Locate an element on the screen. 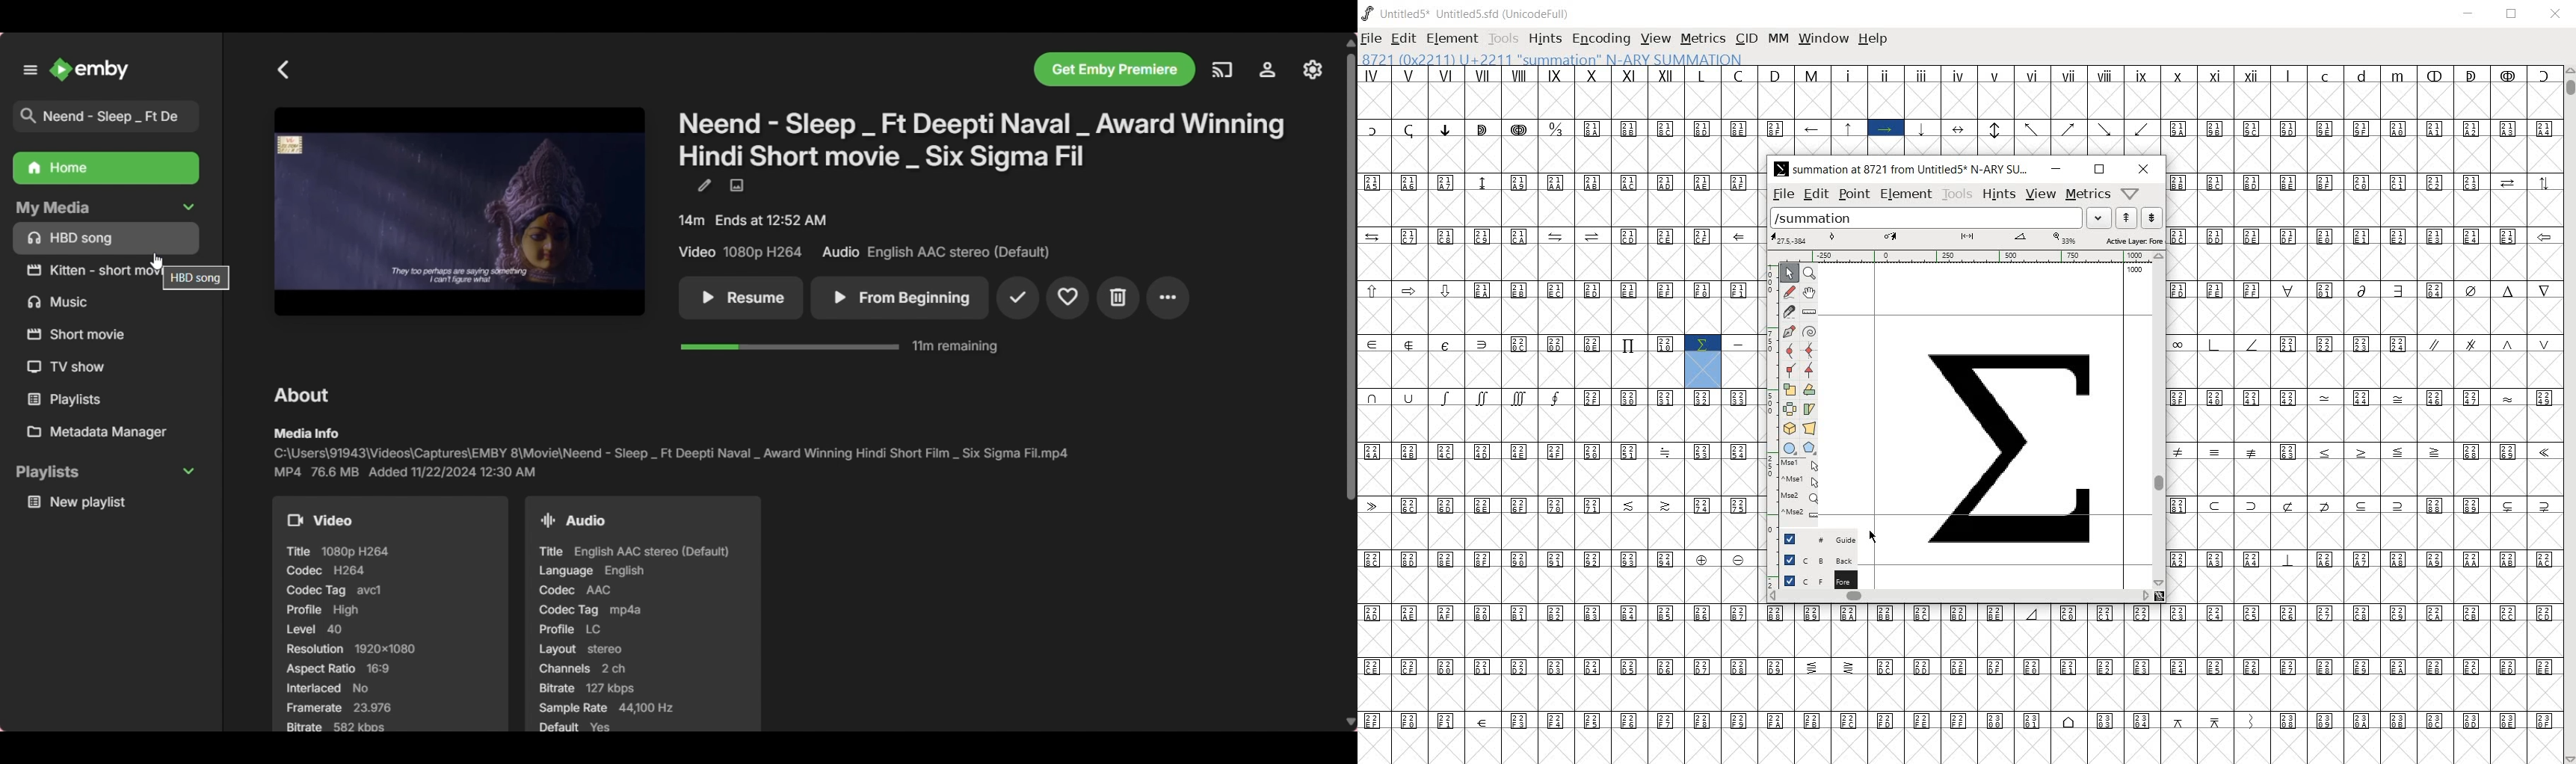  background is located at coordinates (1813, 557).